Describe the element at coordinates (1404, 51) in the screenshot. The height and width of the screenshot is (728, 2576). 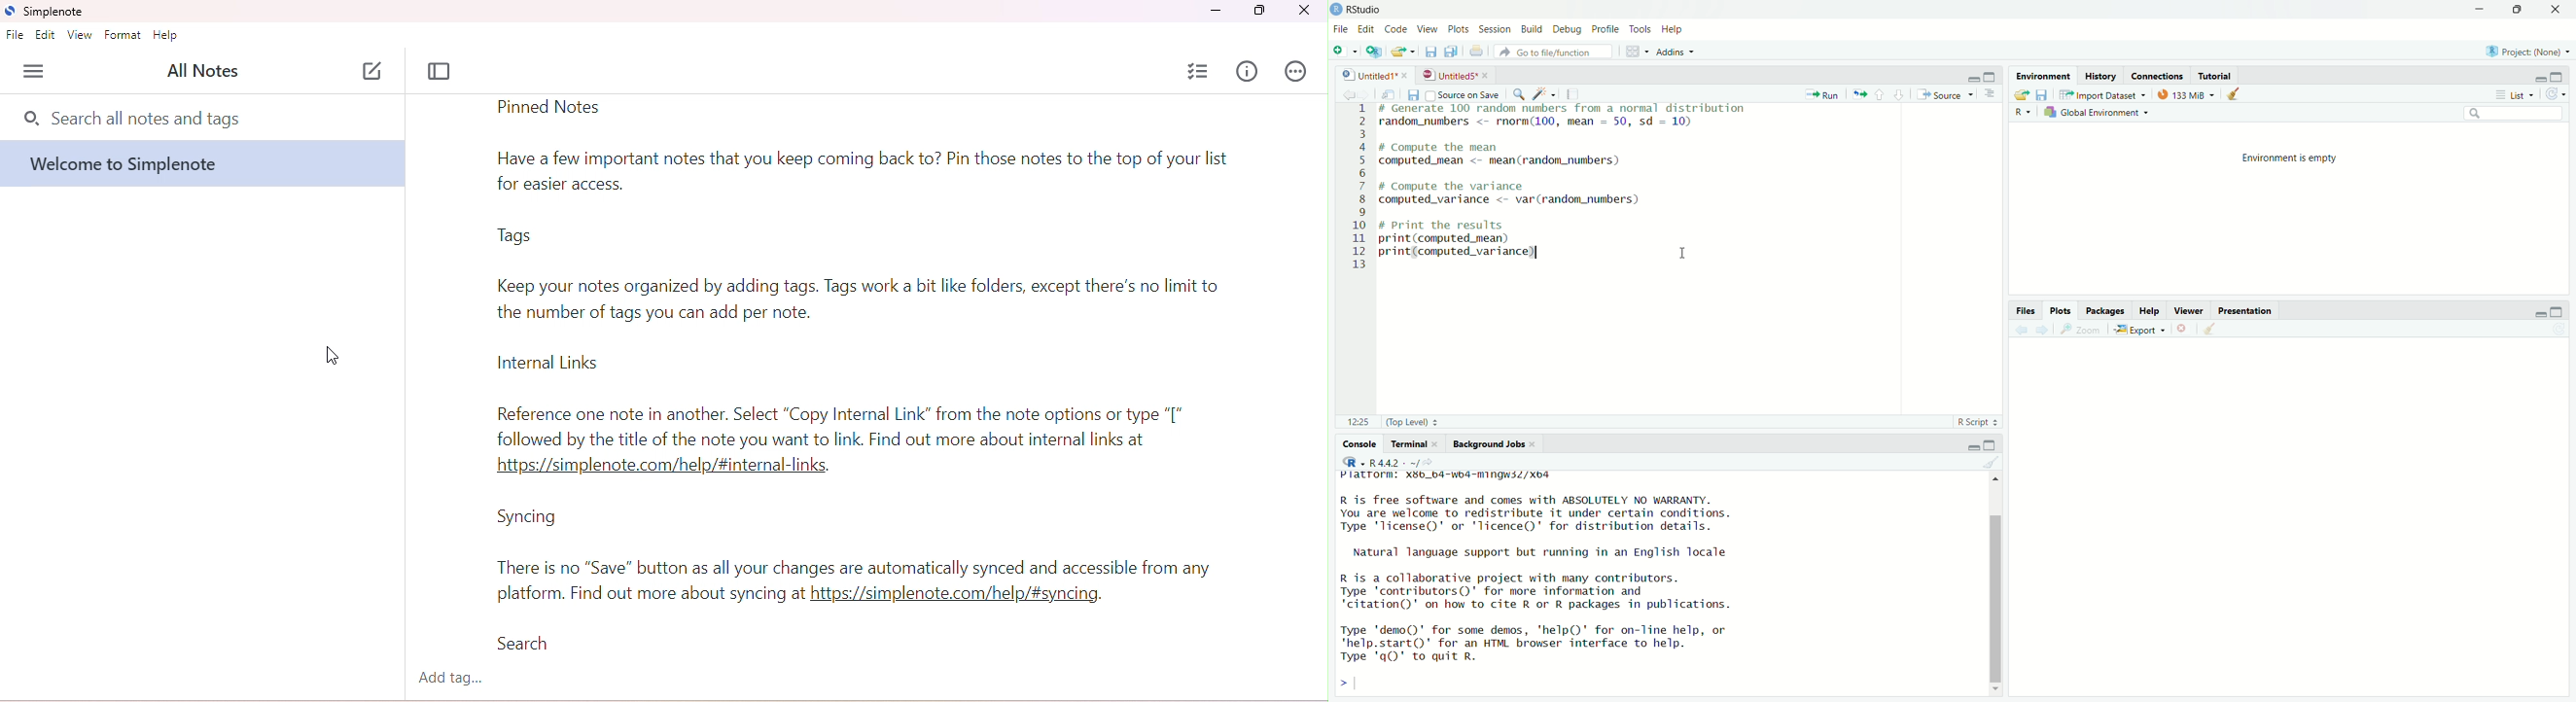
I see `open an existing file` at that location.